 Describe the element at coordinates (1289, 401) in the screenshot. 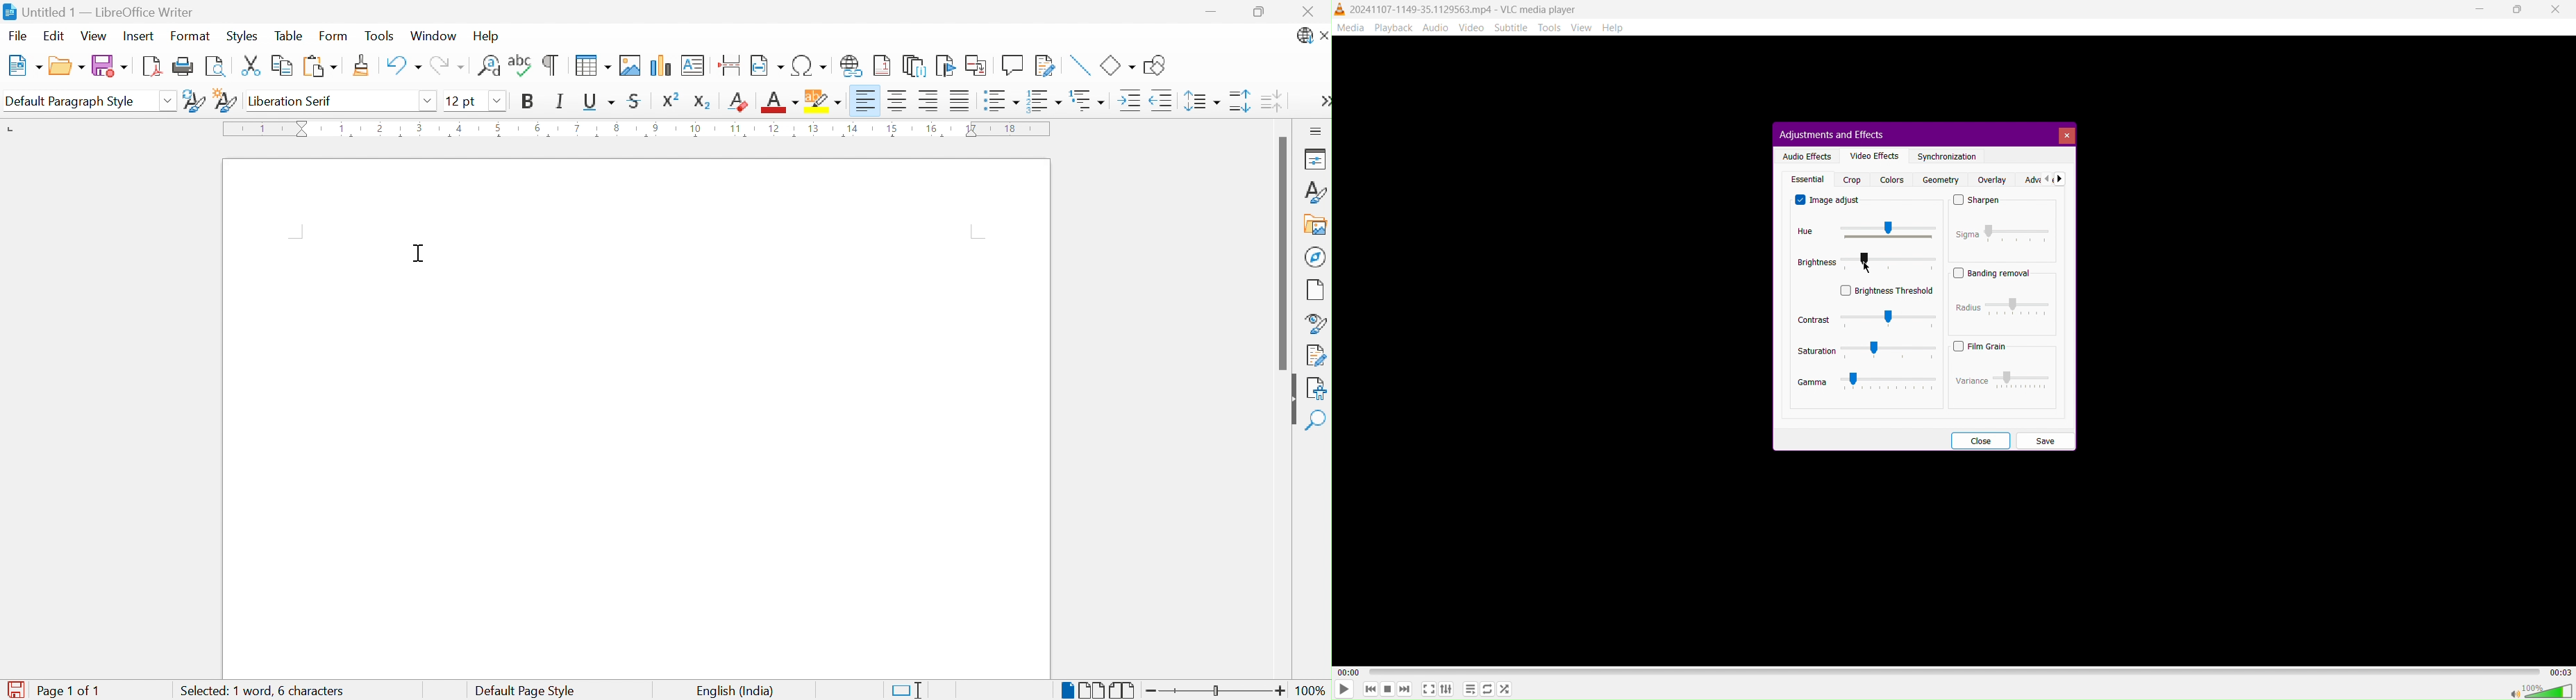

I see `Hide` at that location.